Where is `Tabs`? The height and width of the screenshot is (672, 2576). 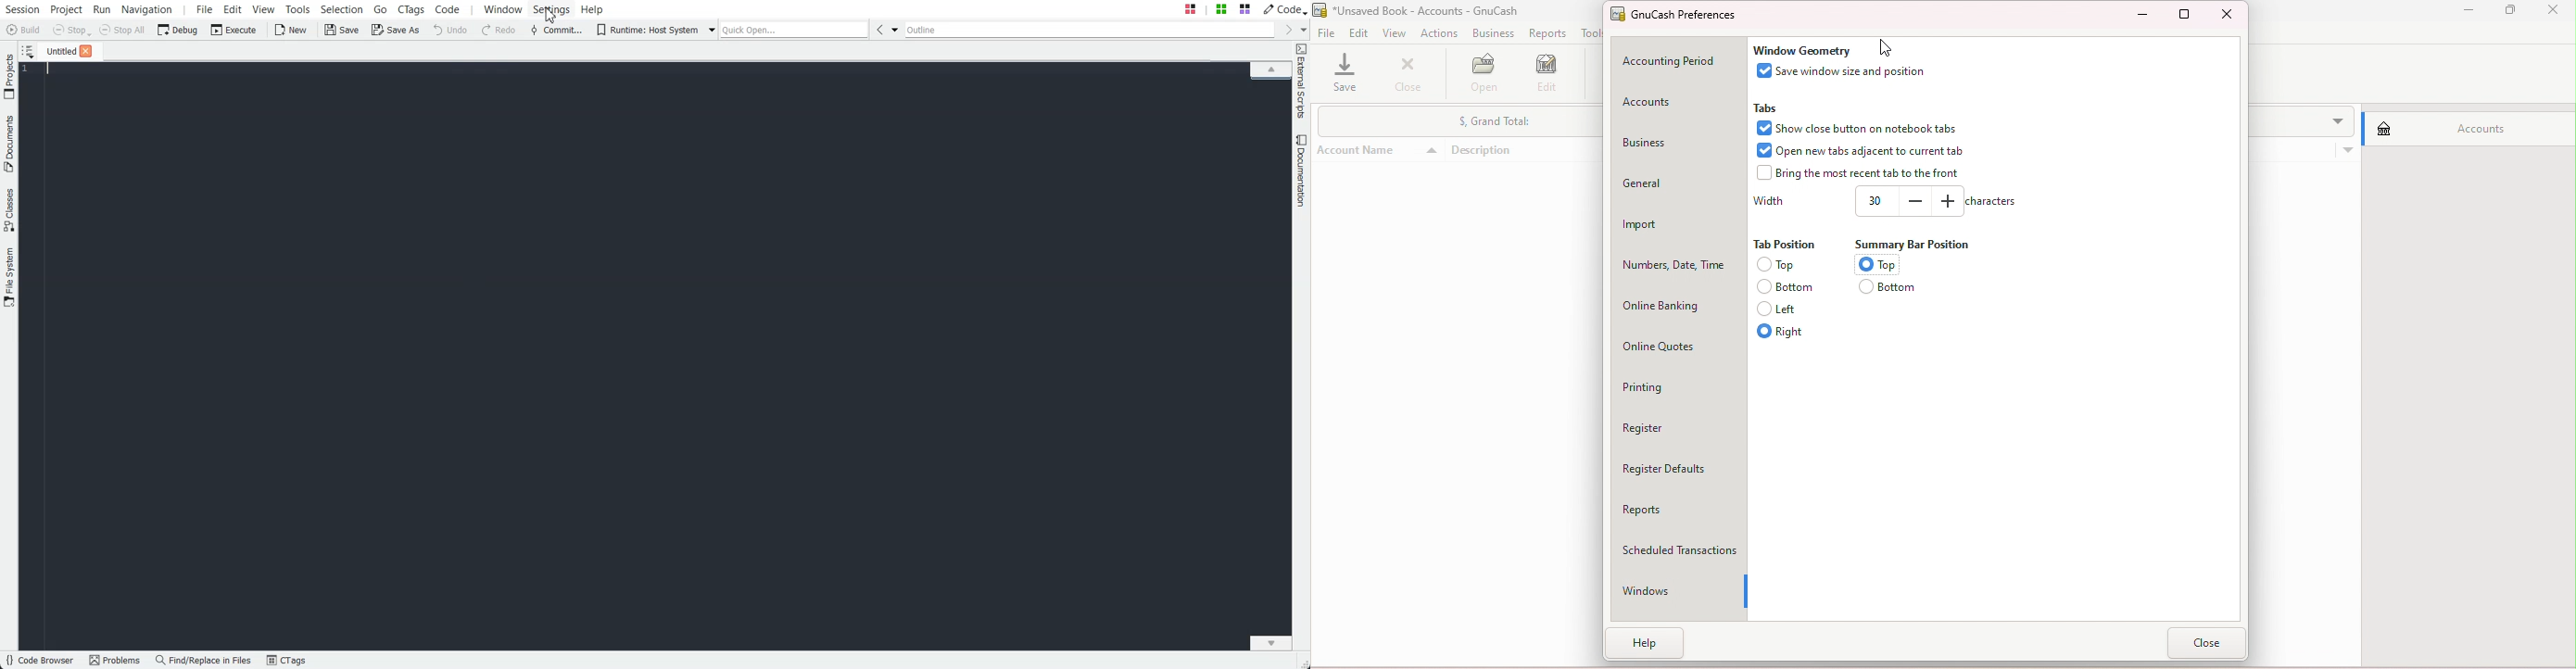 Tabs is located at coordinates (1766, 107).